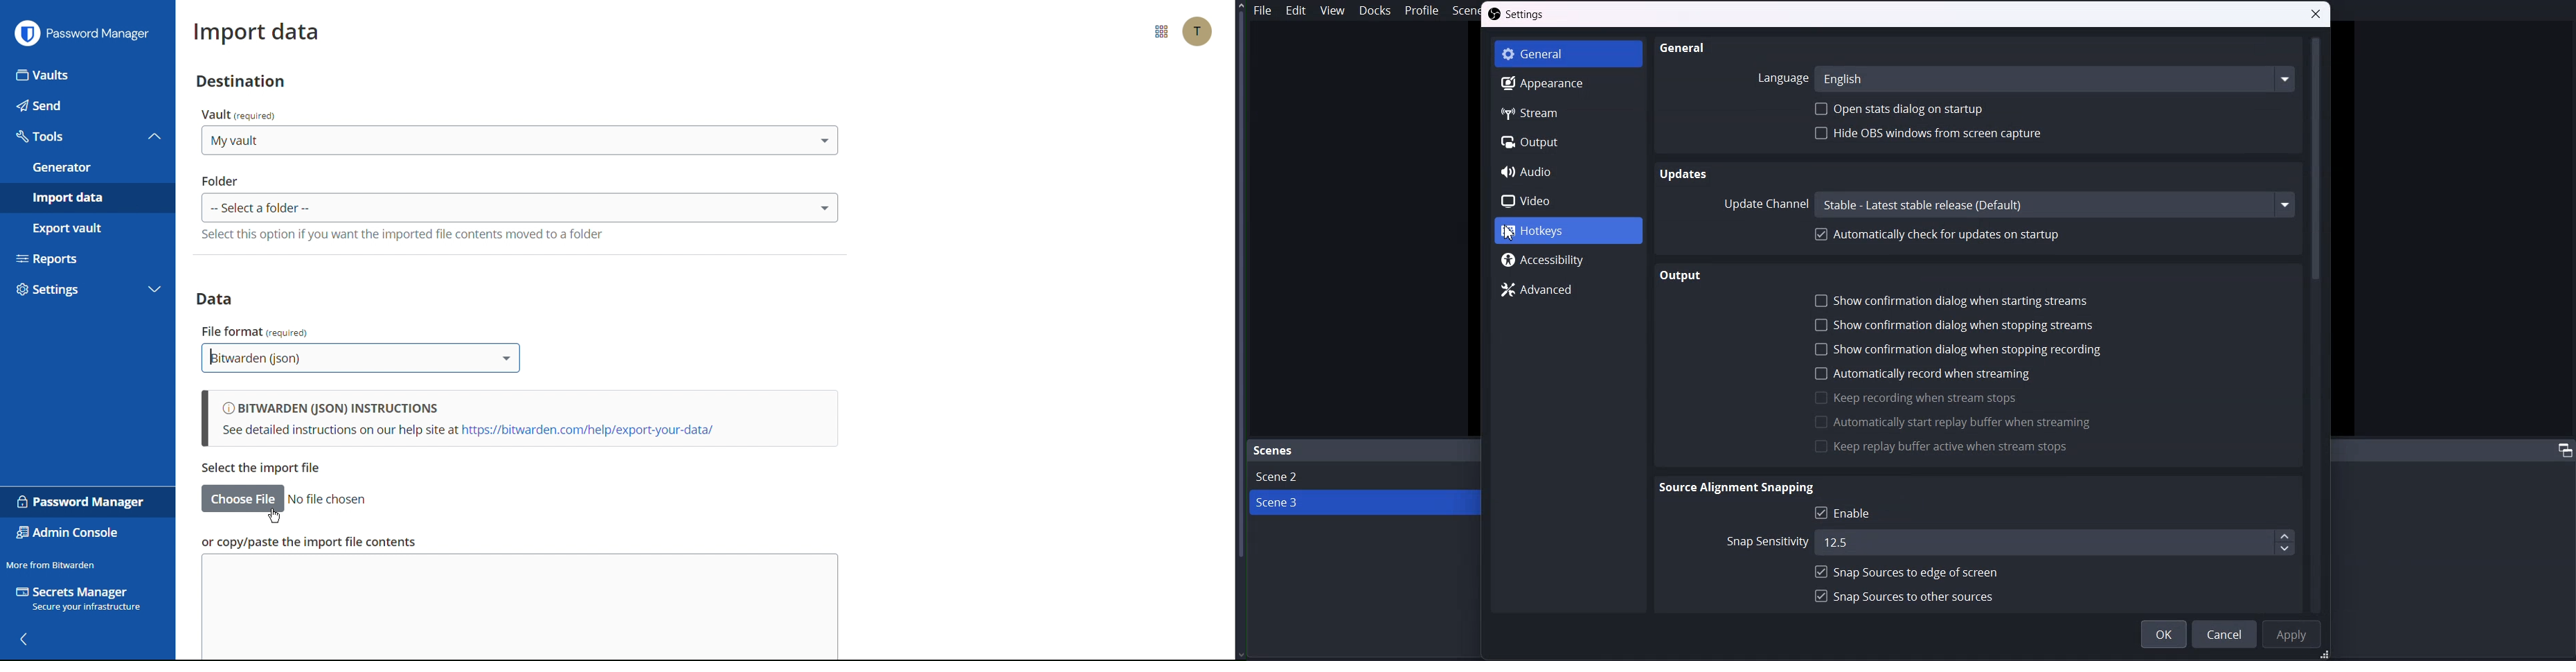  Describe the element at coordinates (1686, 175) in the screenshot. I see `Updates` at that location.